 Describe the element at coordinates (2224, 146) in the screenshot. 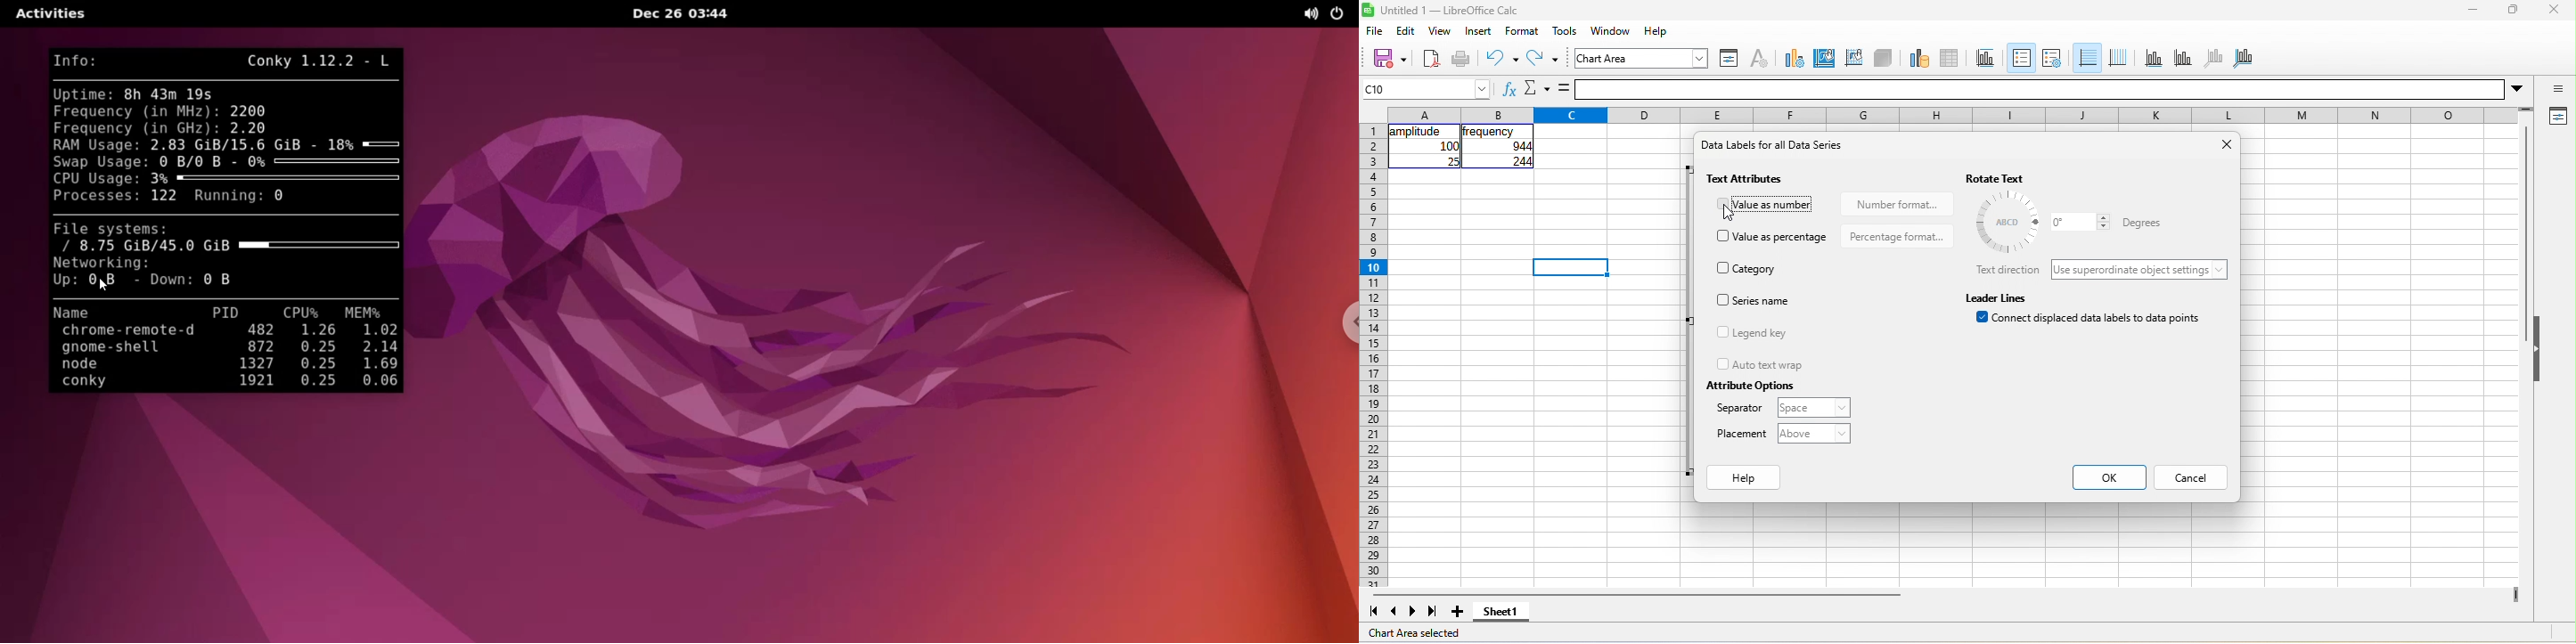

I see `close` at that location.